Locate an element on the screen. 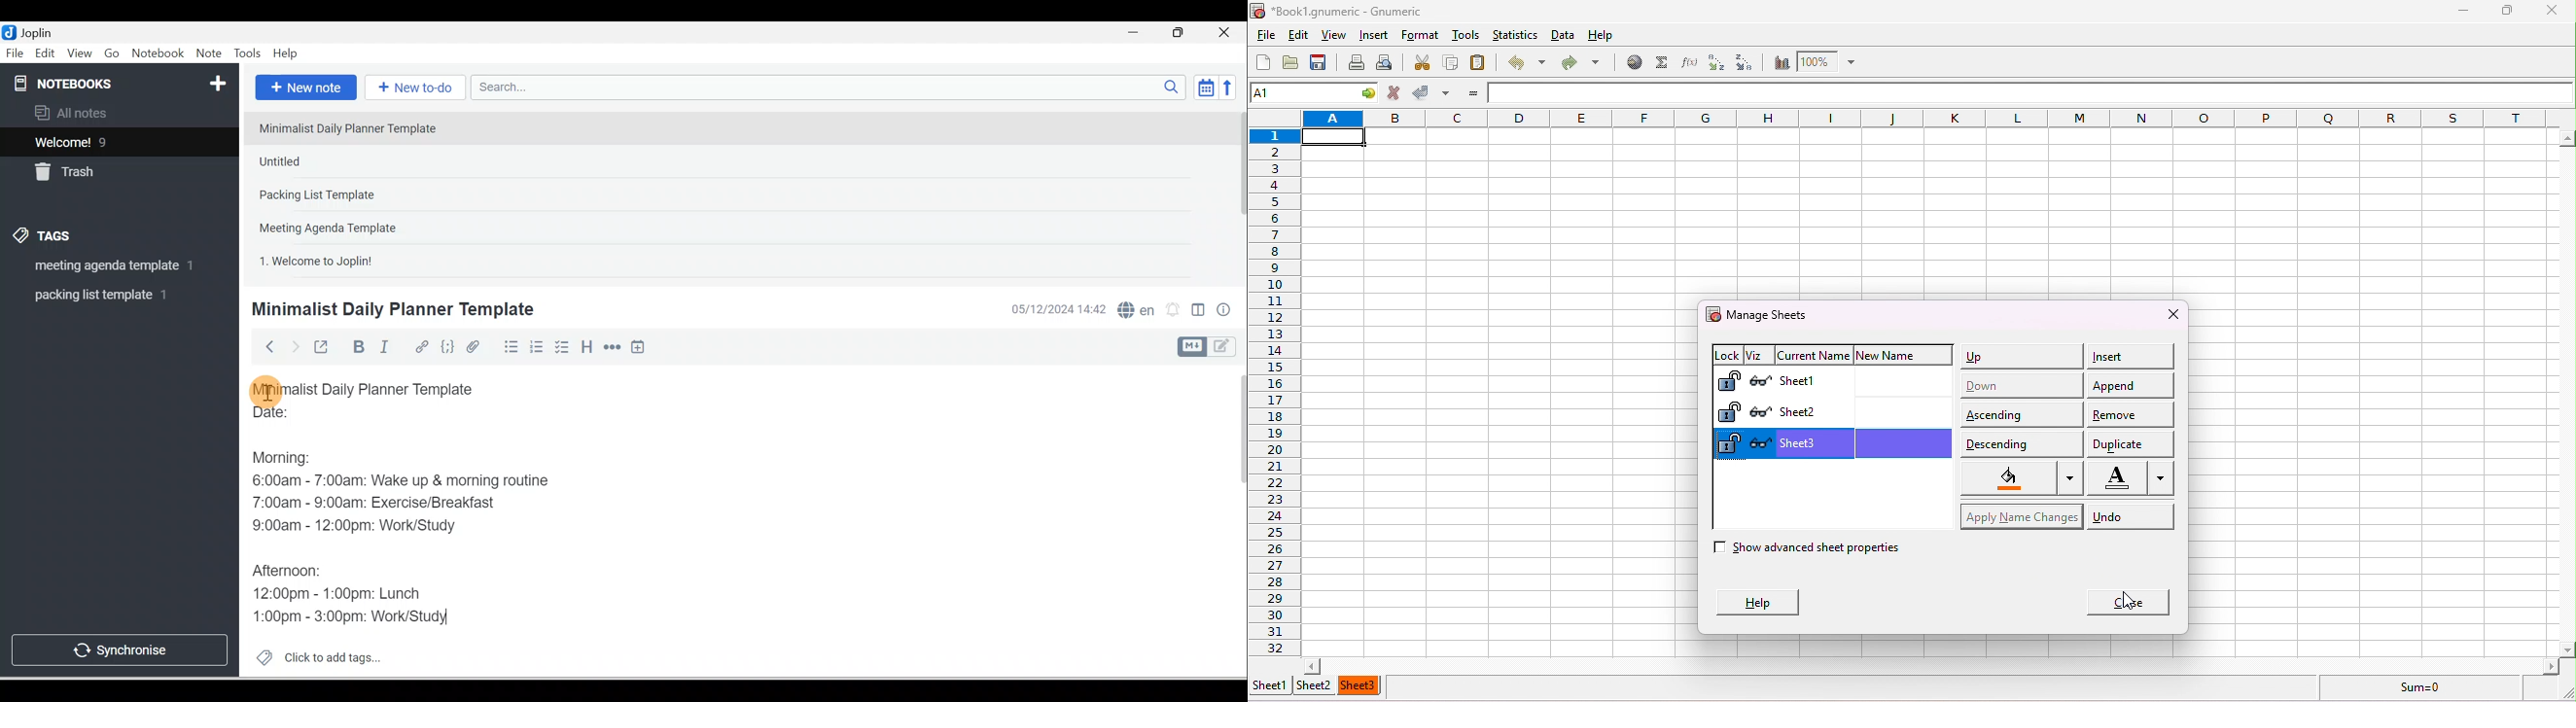 Image resolution: width=2576 pixels, height=728 pixels. show advanced sheet properties is located at coordinates (1832, 551).